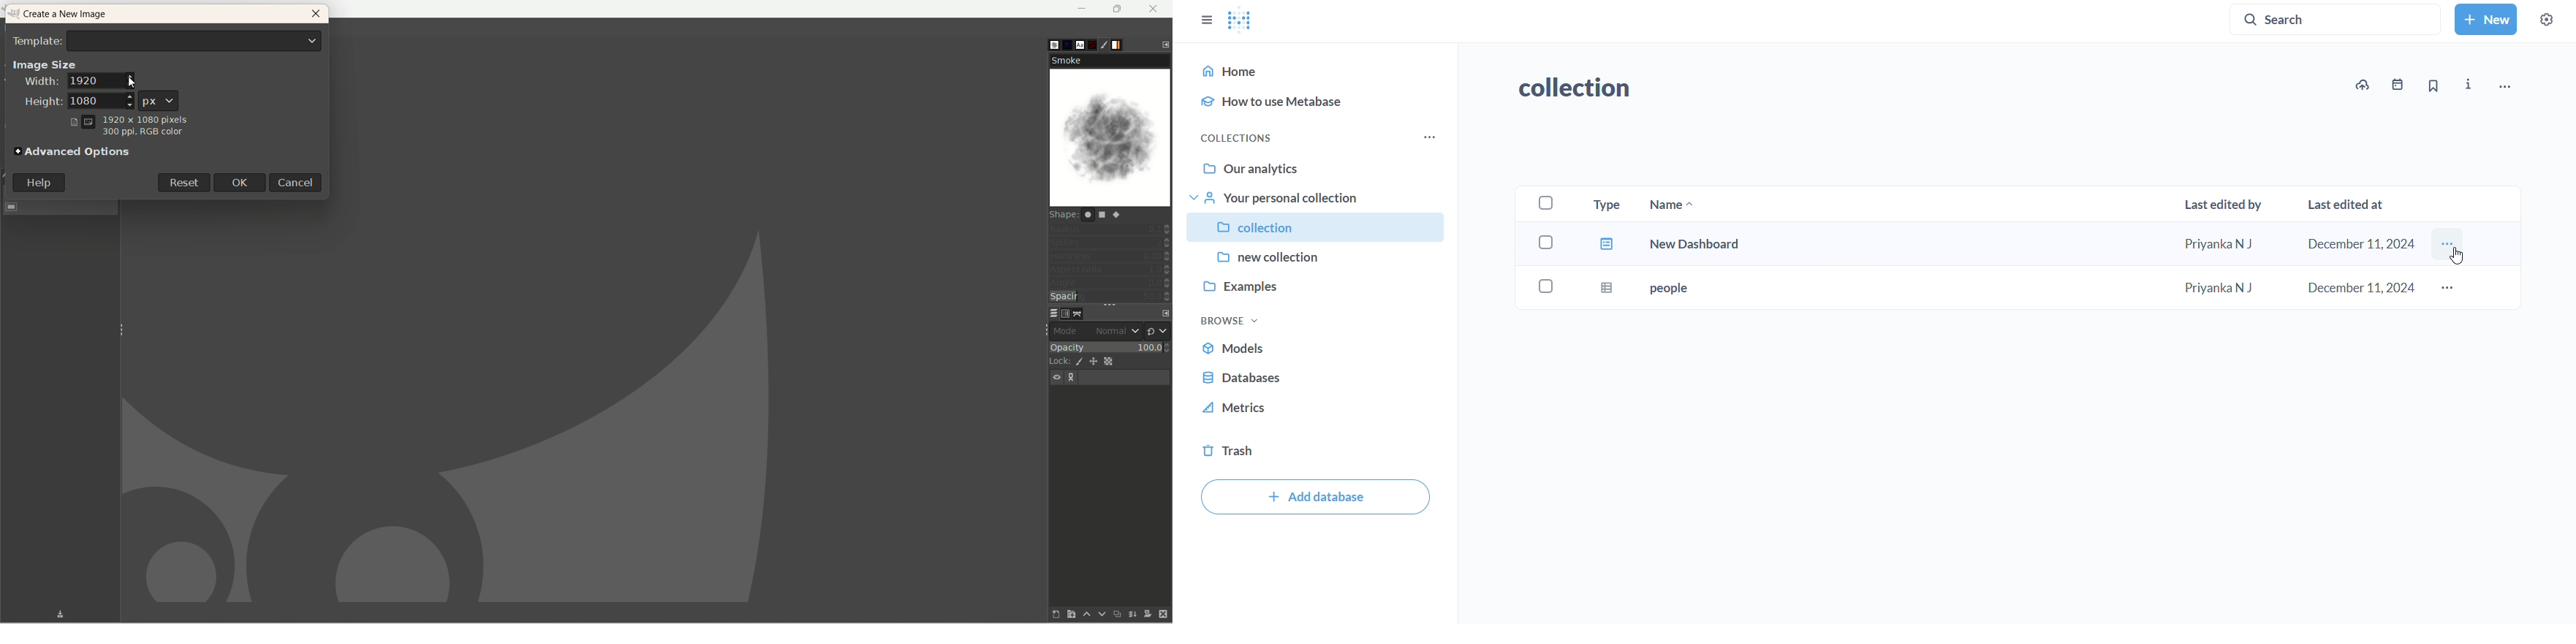 The image size is (2576, 644). I want to click on metrics, so click(1239, 408).